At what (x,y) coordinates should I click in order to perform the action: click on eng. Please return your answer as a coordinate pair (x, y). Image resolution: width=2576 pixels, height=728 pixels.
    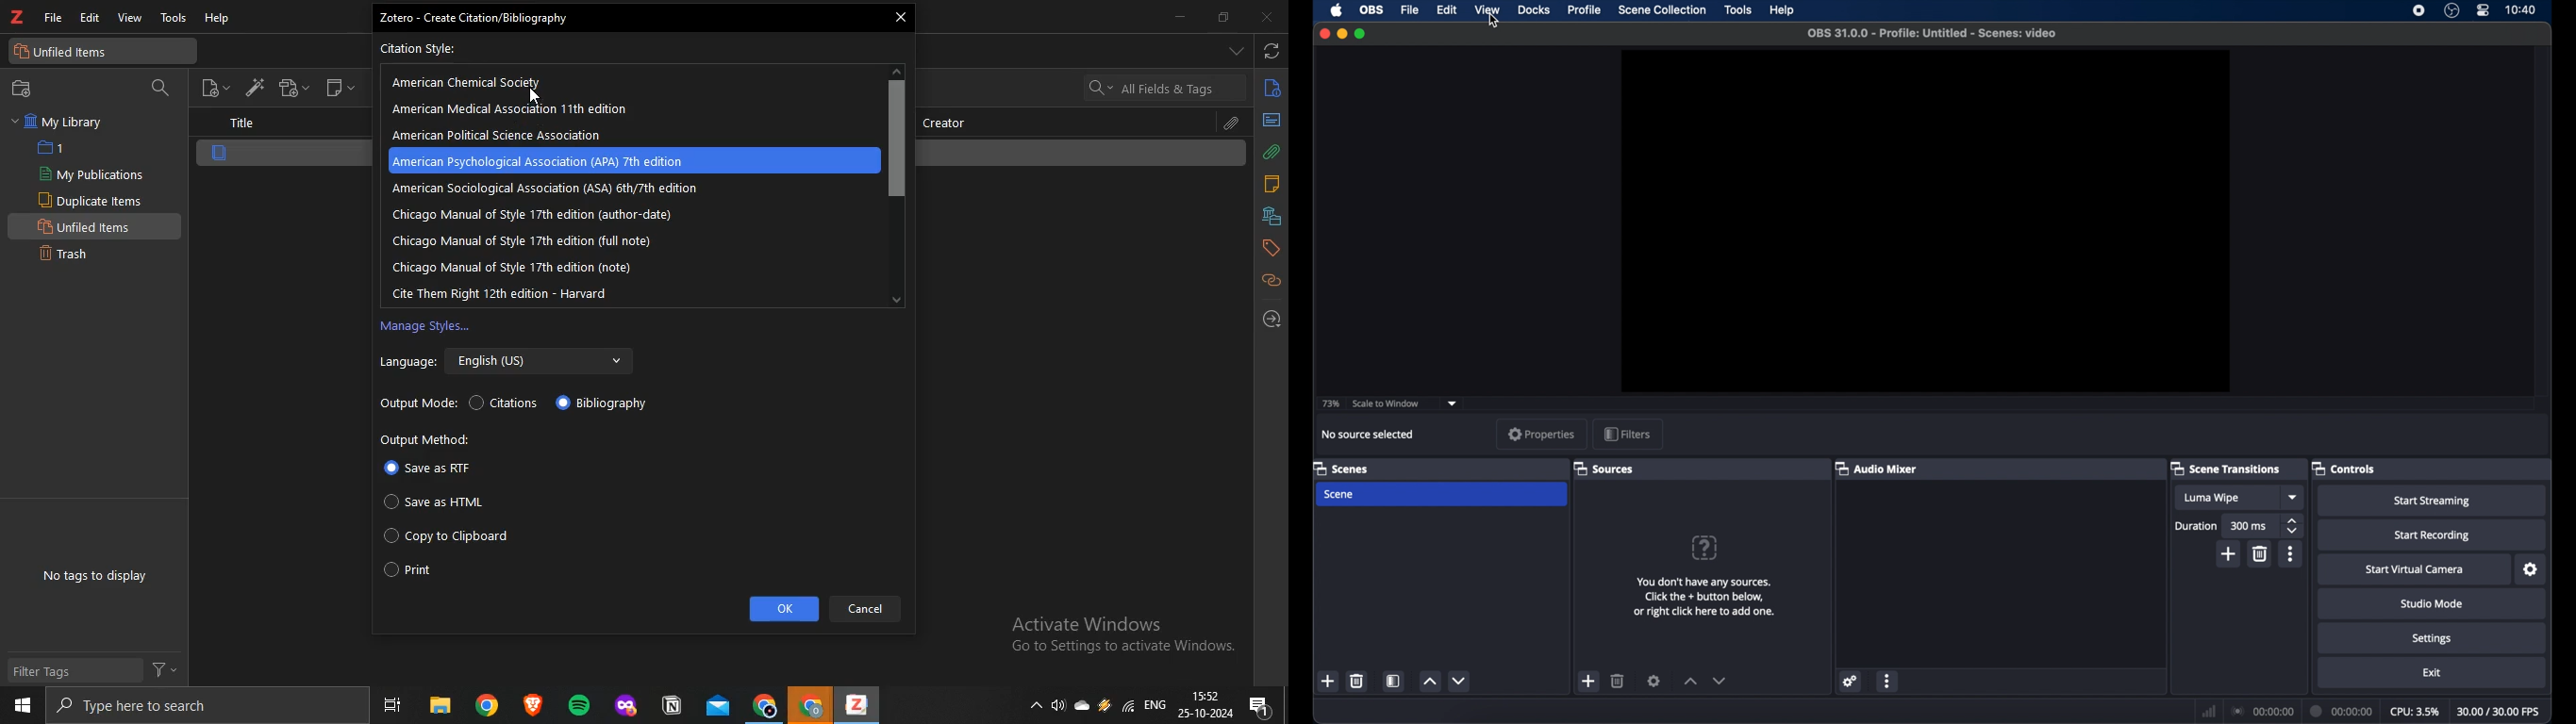
    Looking at the image, I should click on (1157, 702).